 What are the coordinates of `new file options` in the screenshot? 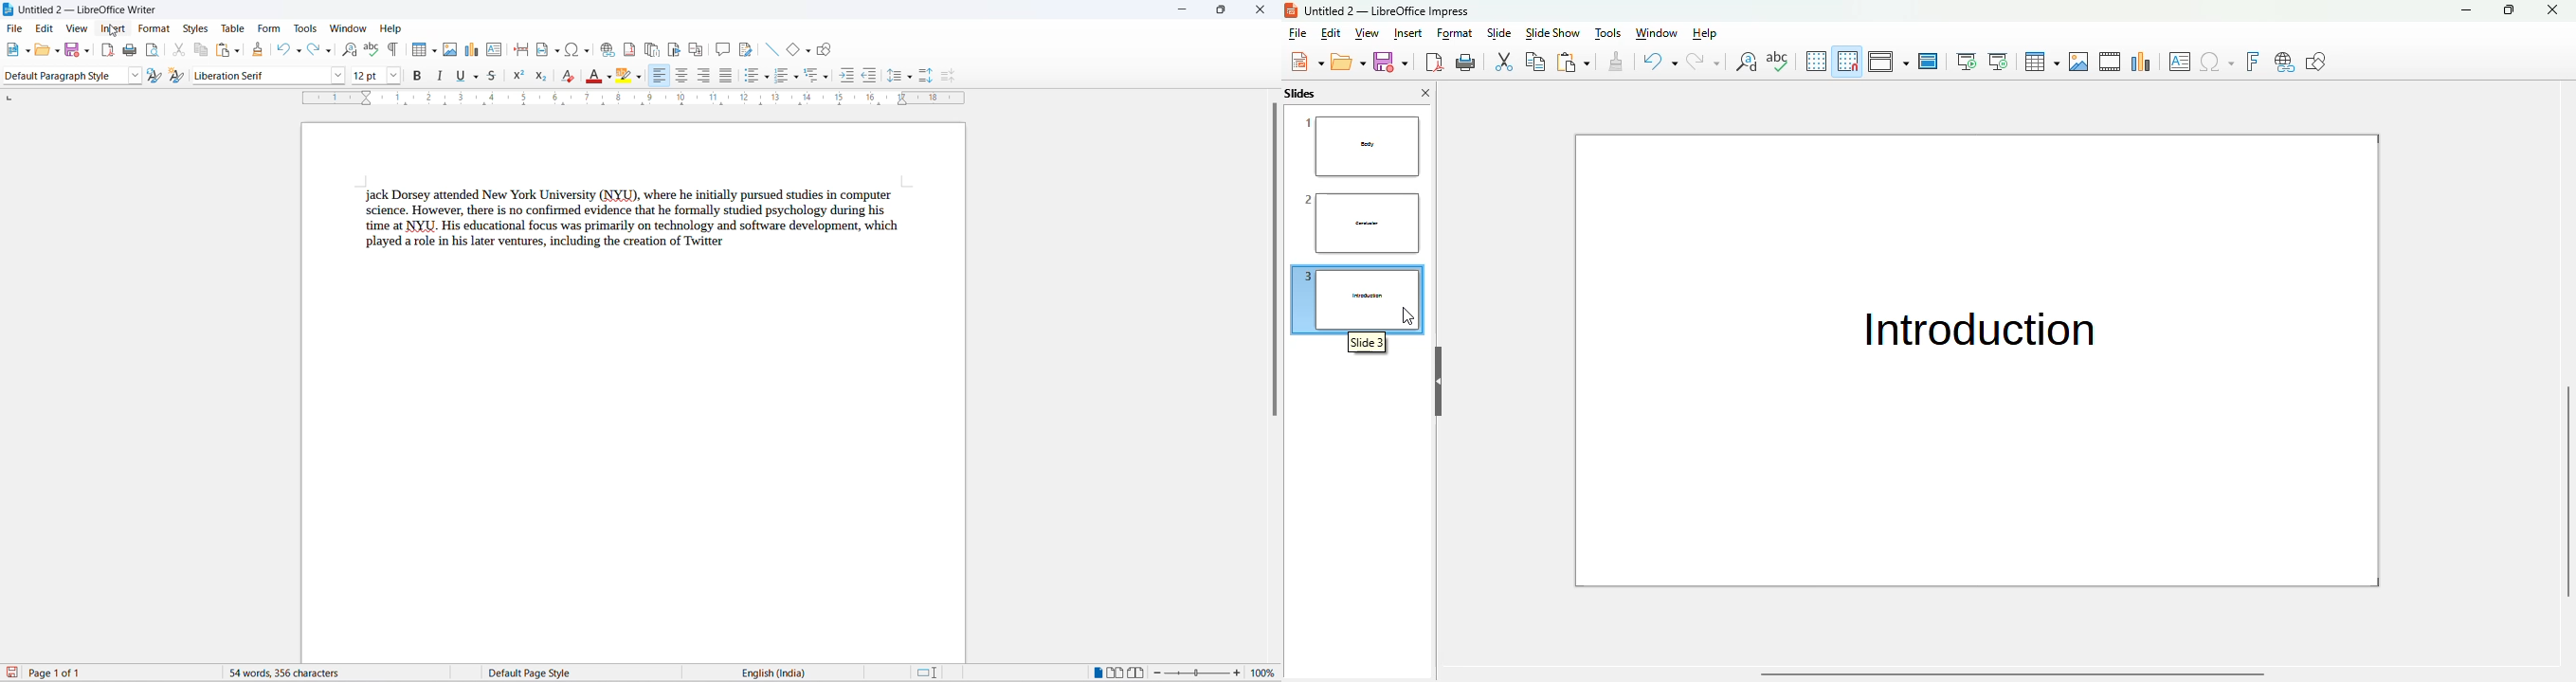 It's located at (27, 51).